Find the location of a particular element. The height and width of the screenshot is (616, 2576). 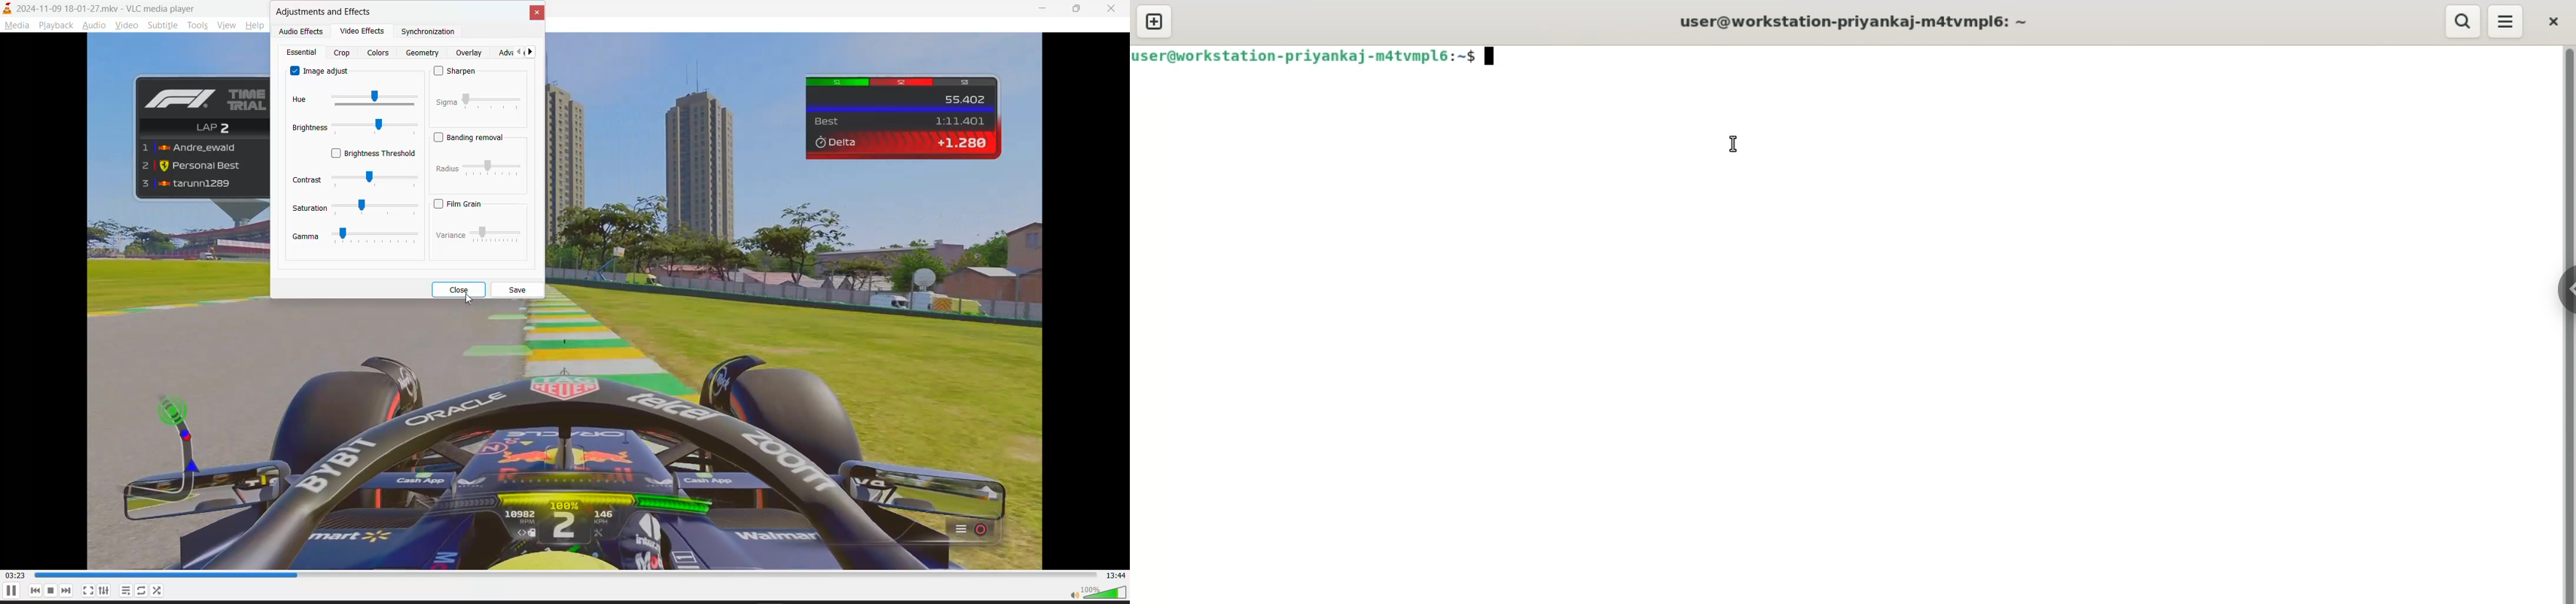

cursor is located at coordinates (1732, 145).